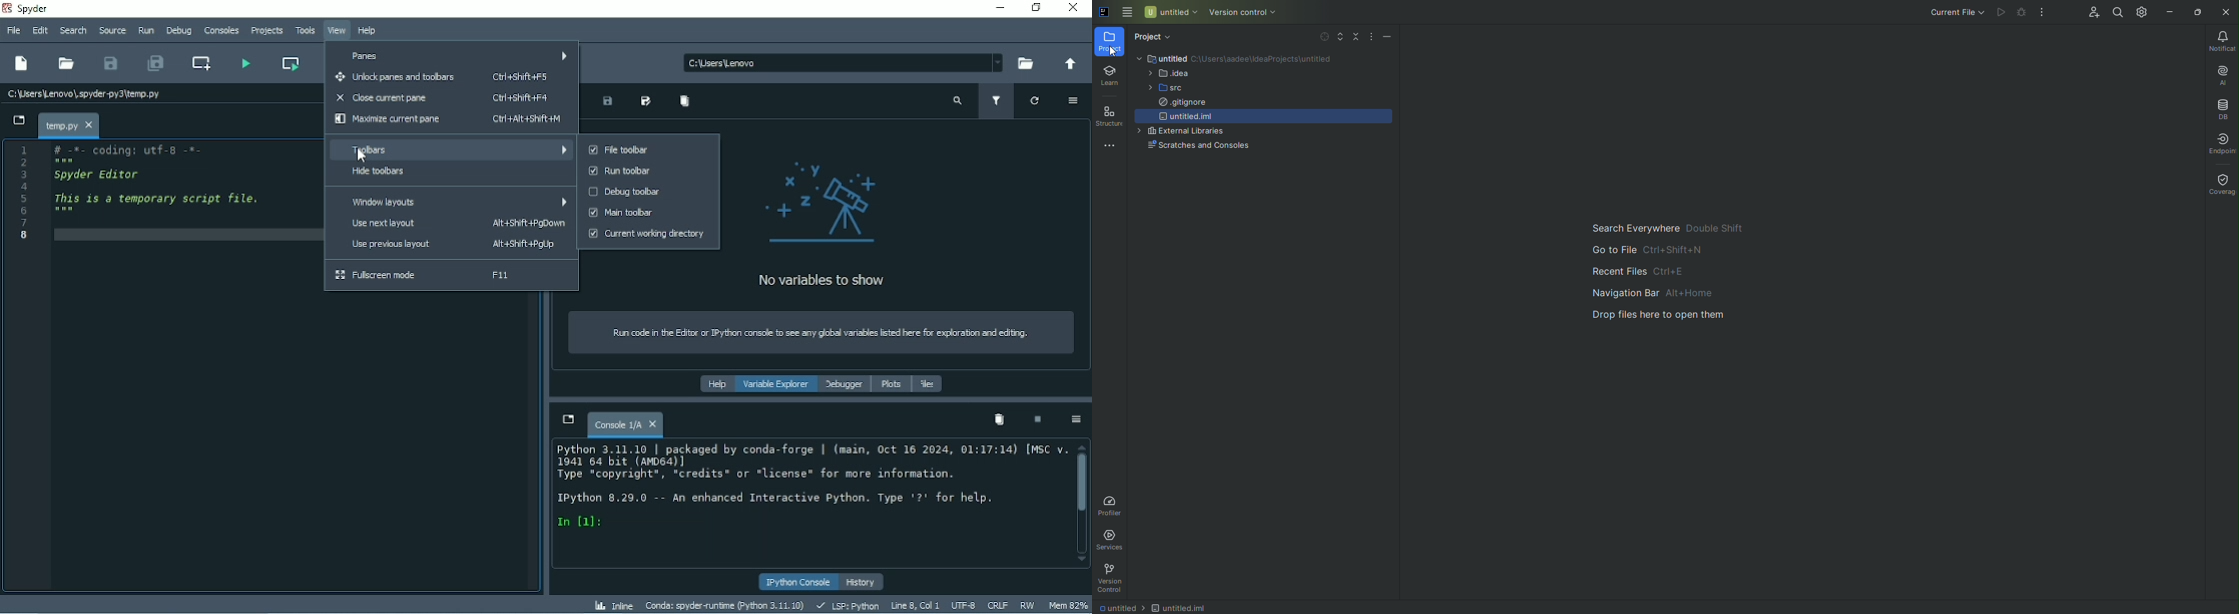 The image size is (2240, 616). I want to click on File name, so click(85, 91).